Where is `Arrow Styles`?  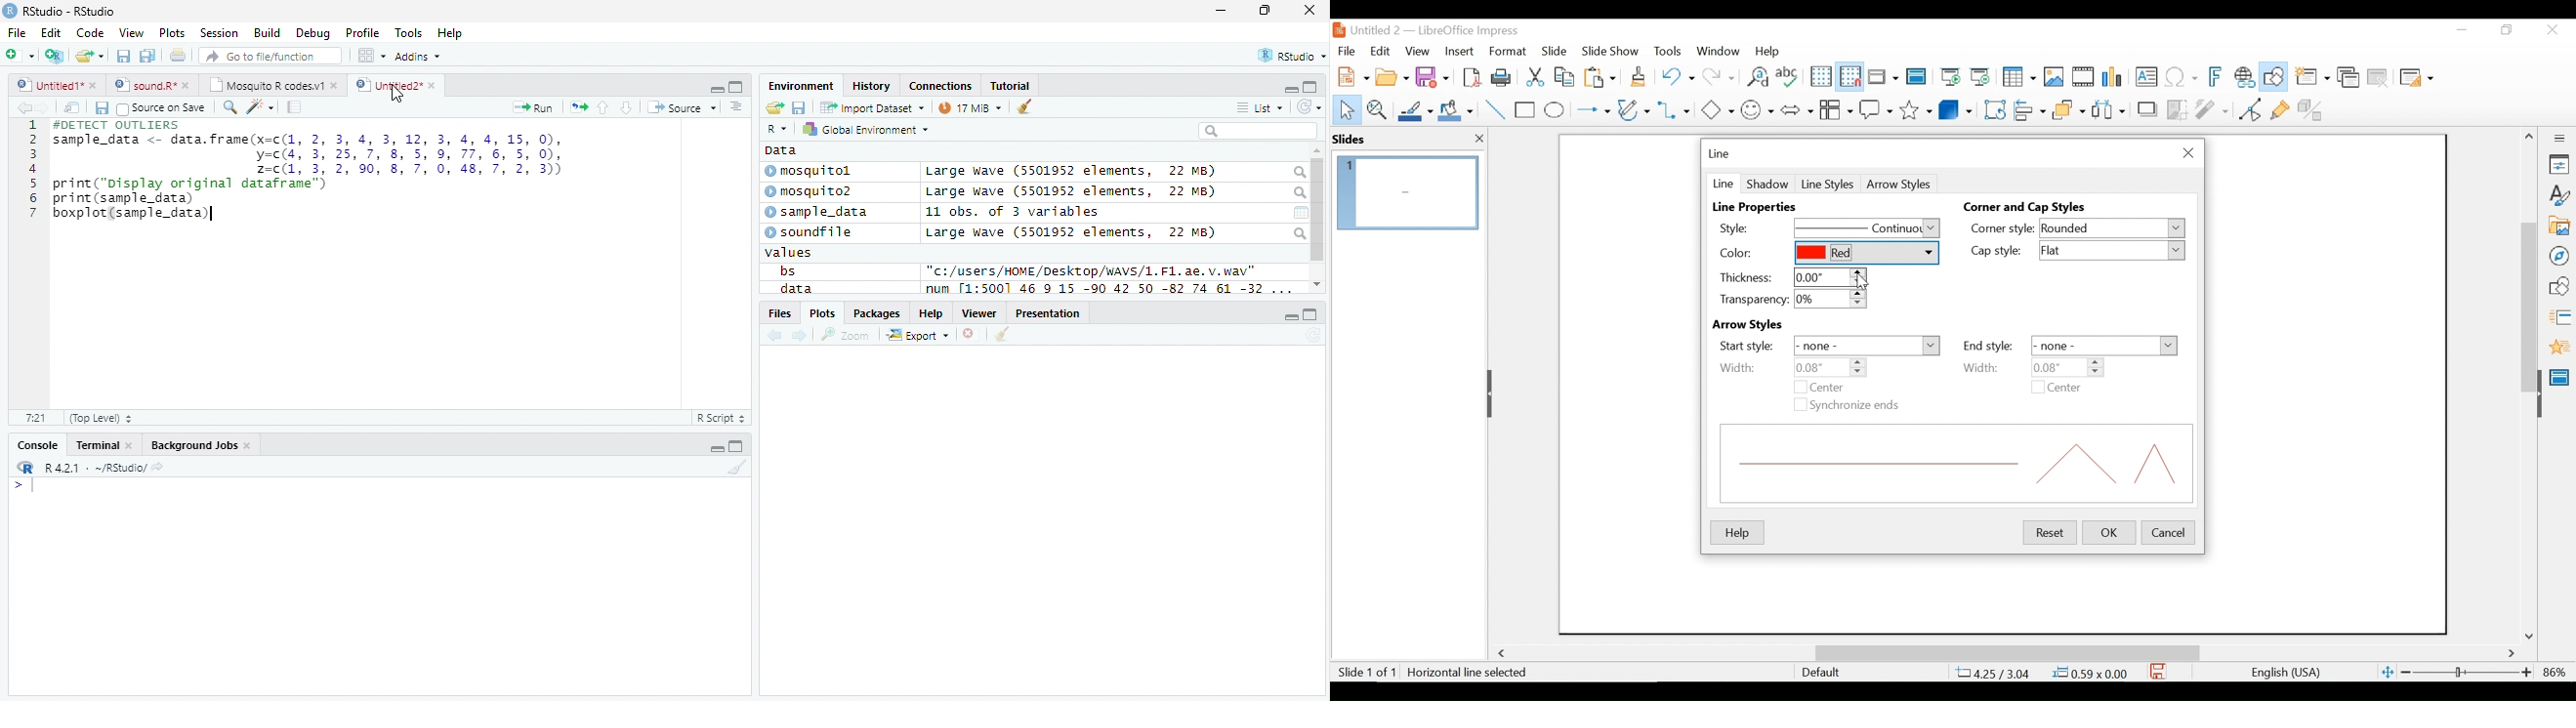 Arrow Styles is located at coordinates (1769, 325).